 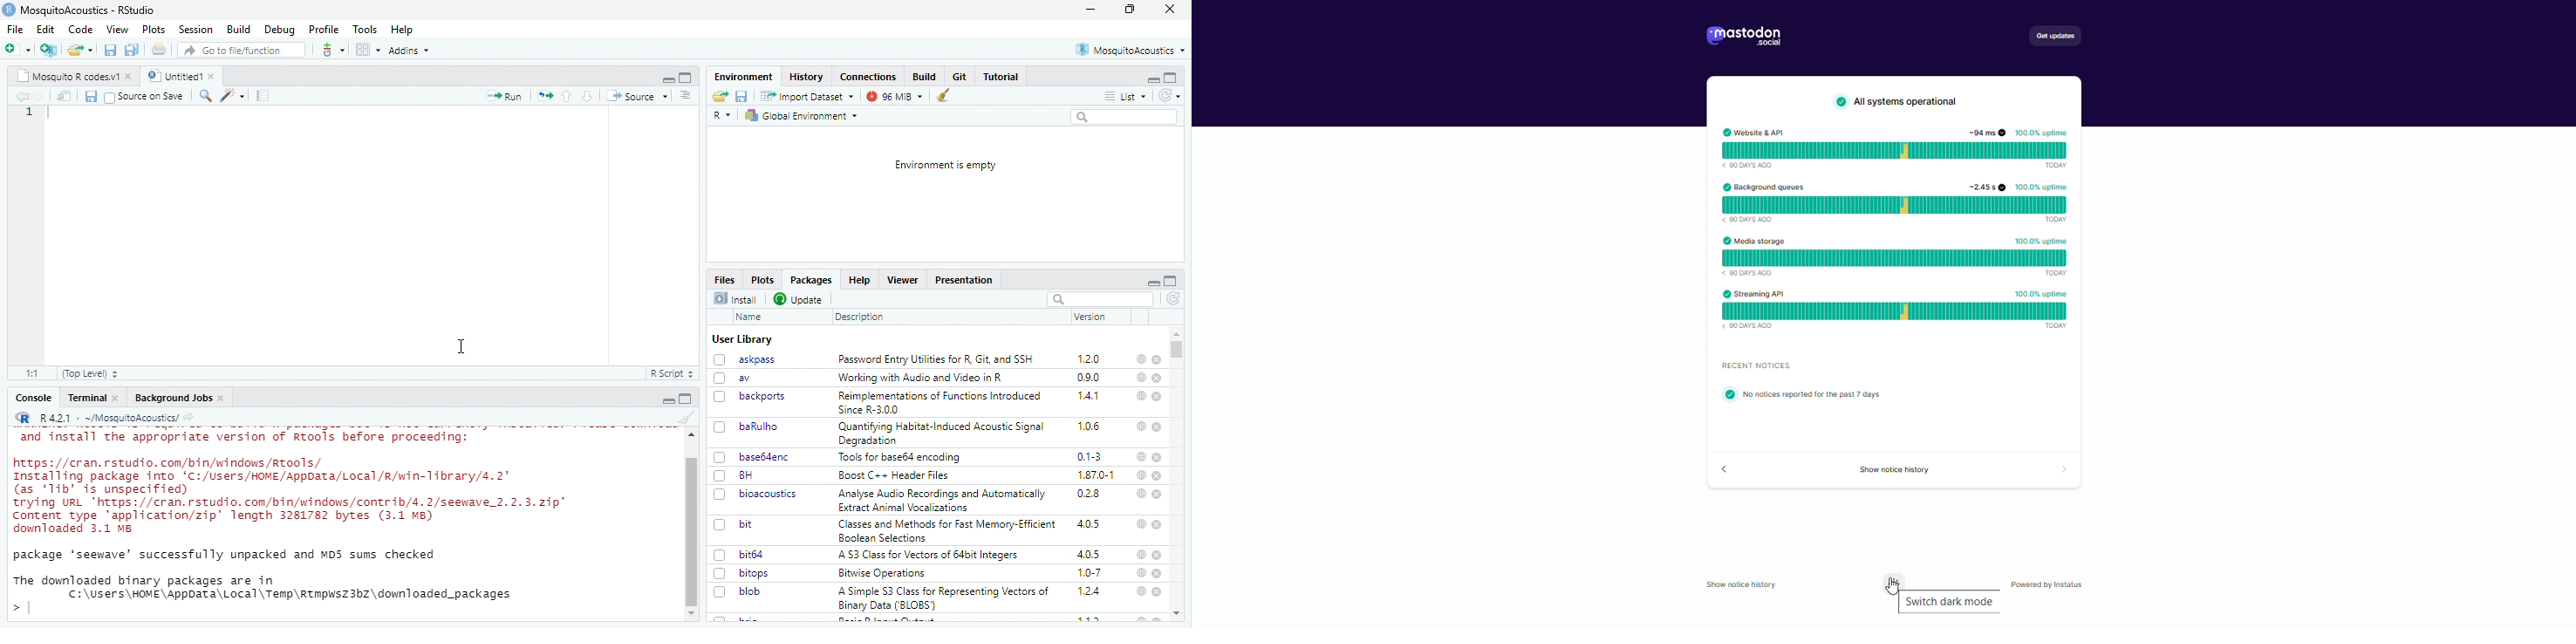 What do you see at coordinates (1090, 573) in the screenshot?
I see `10-7` at bounding box center [1090, 573].